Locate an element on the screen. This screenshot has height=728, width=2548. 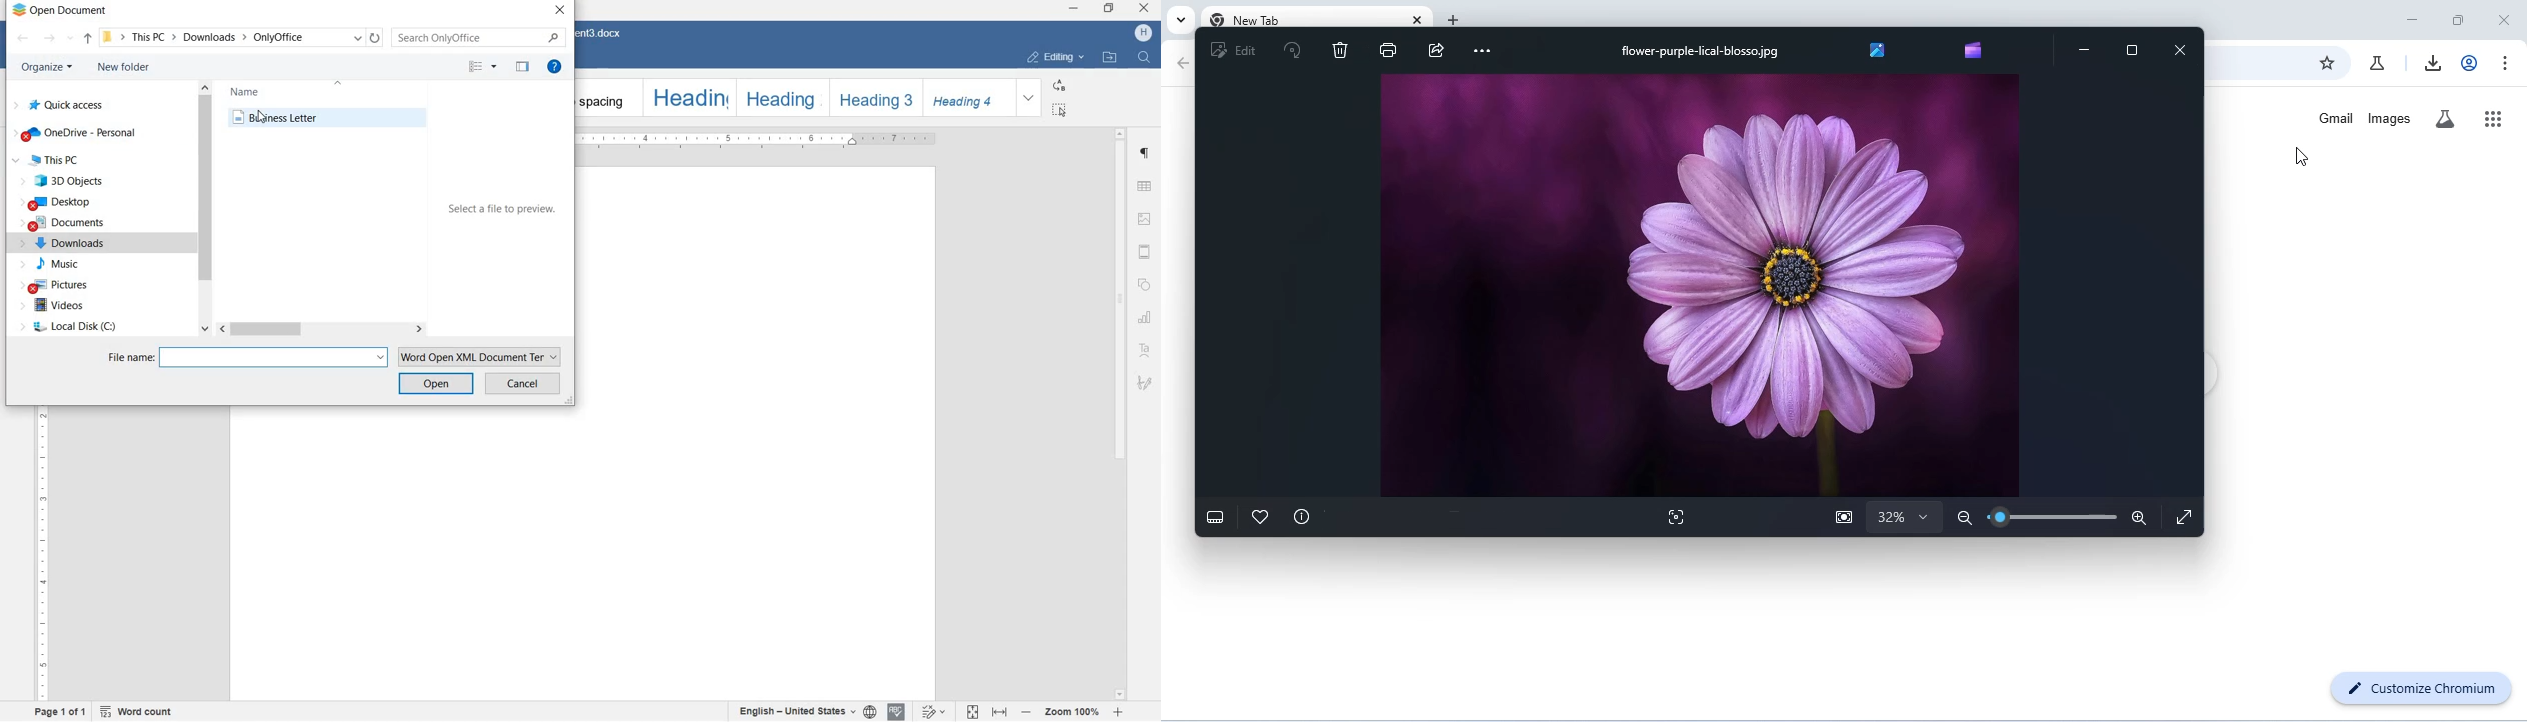
quick access is located at coordinates (67, 105).